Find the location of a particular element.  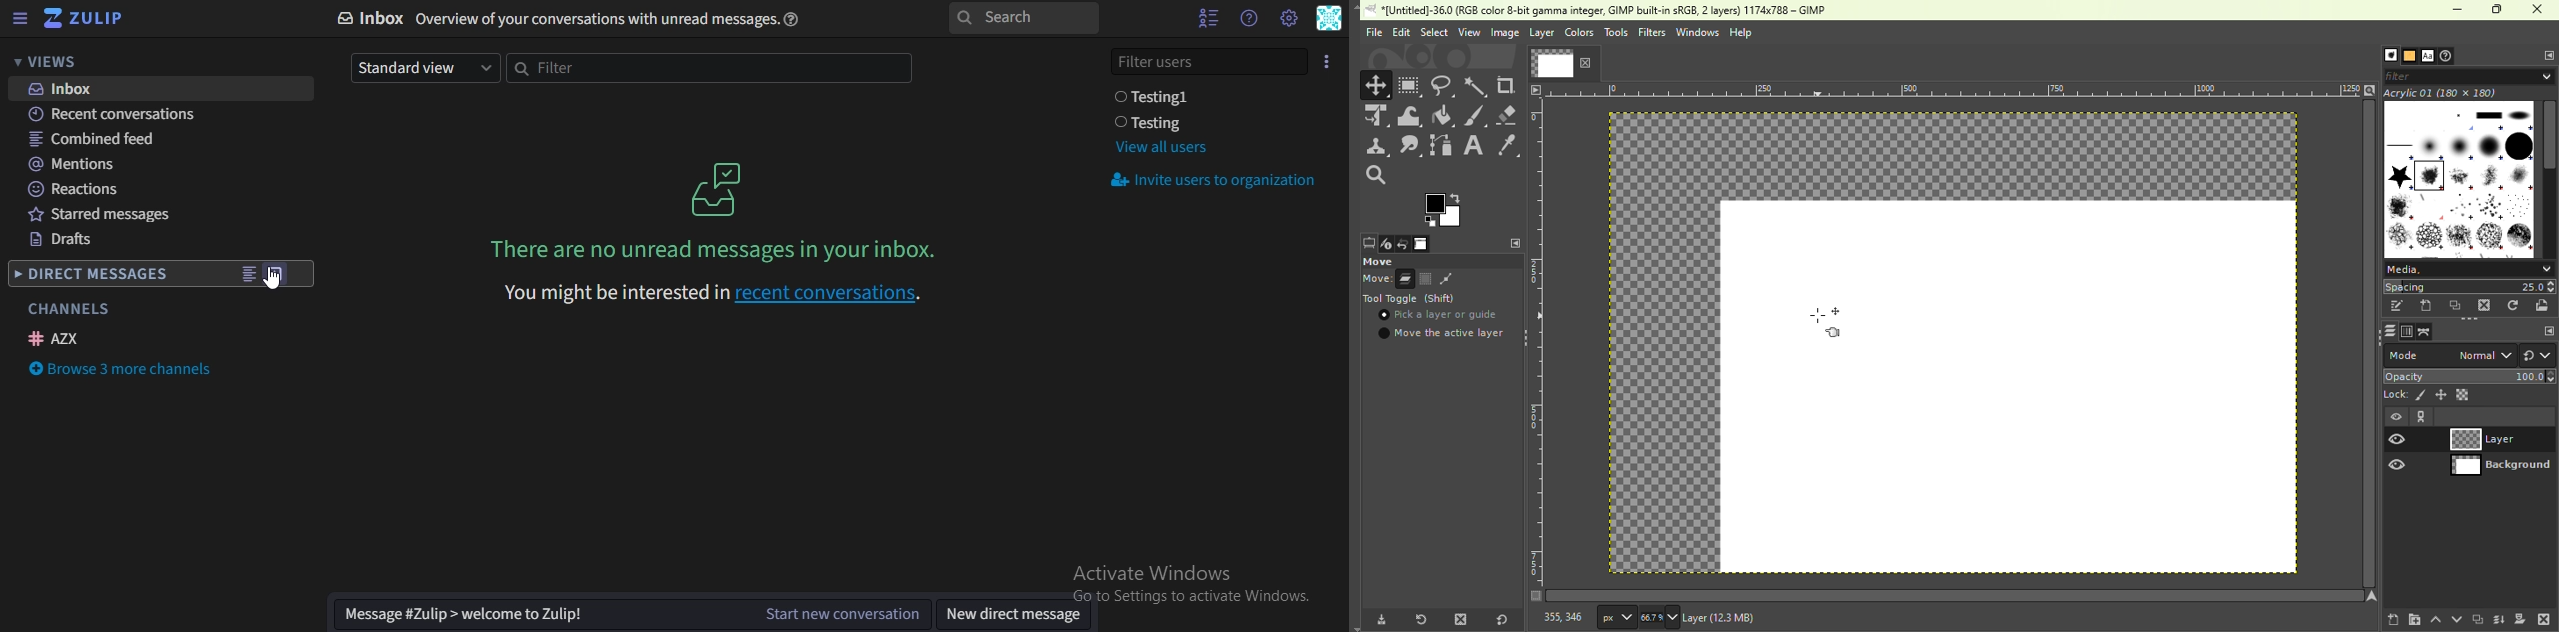

Ruler measurement is located at coordinates (1954, 89).